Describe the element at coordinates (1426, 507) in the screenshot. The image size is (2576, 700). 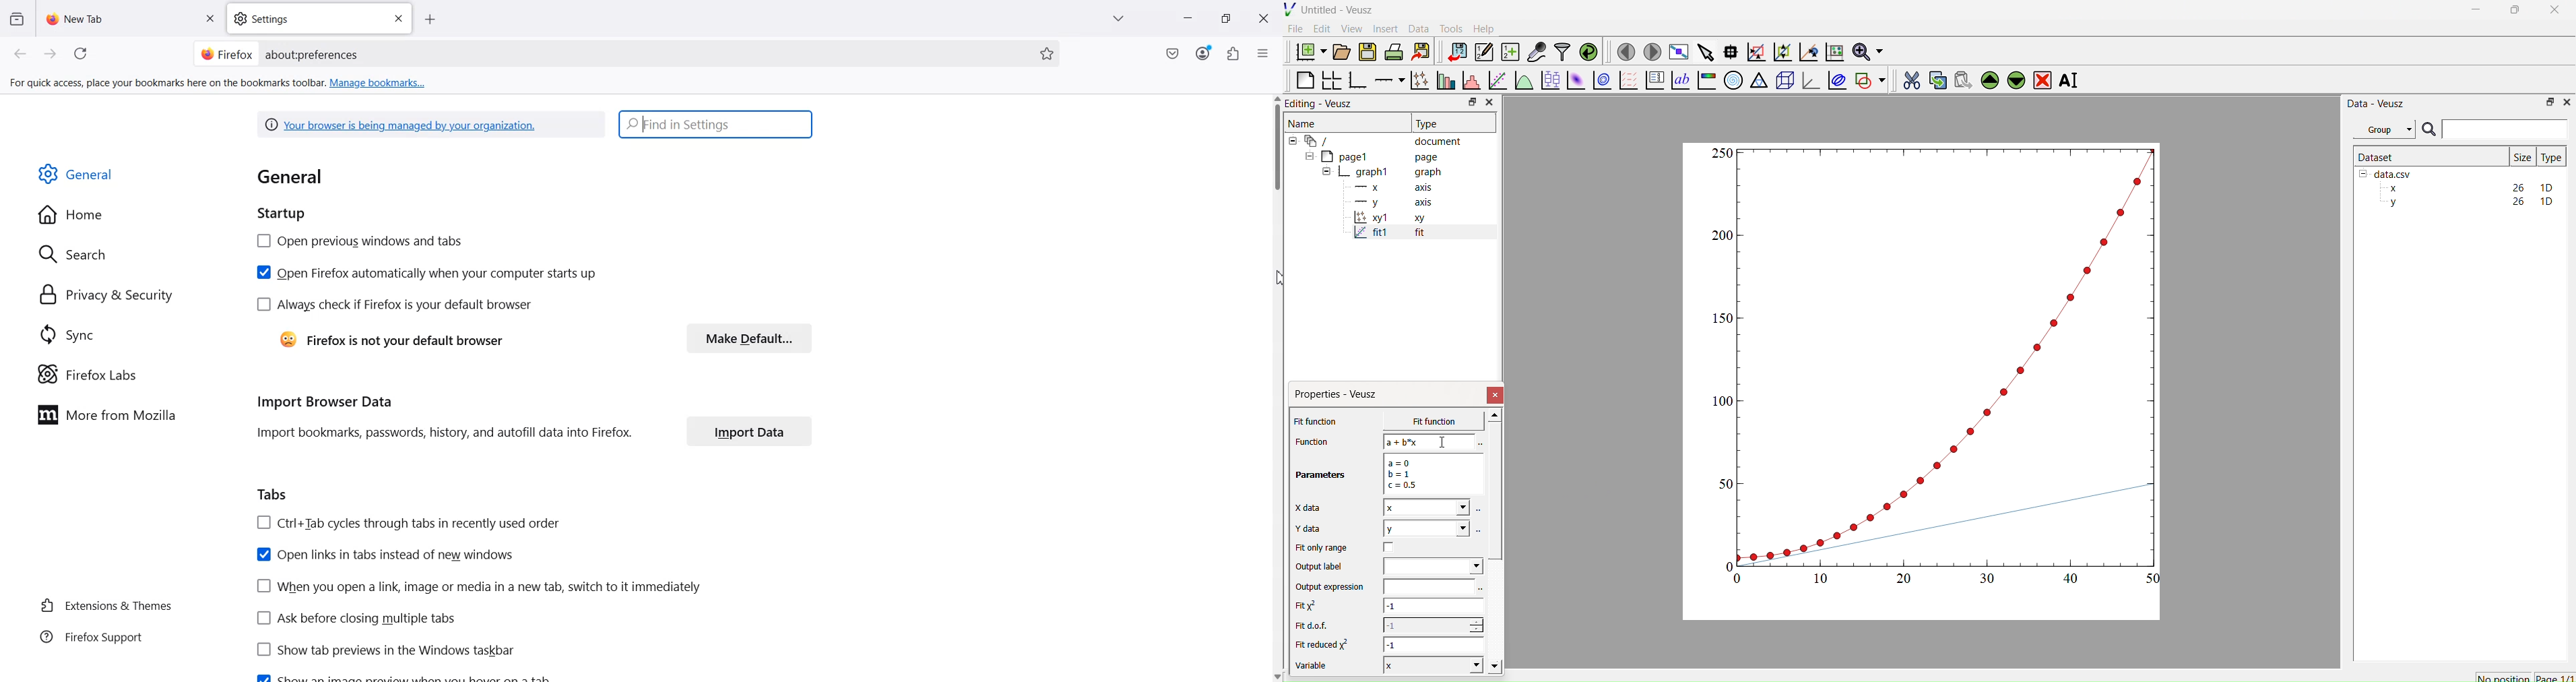
I see `x ` at that location.